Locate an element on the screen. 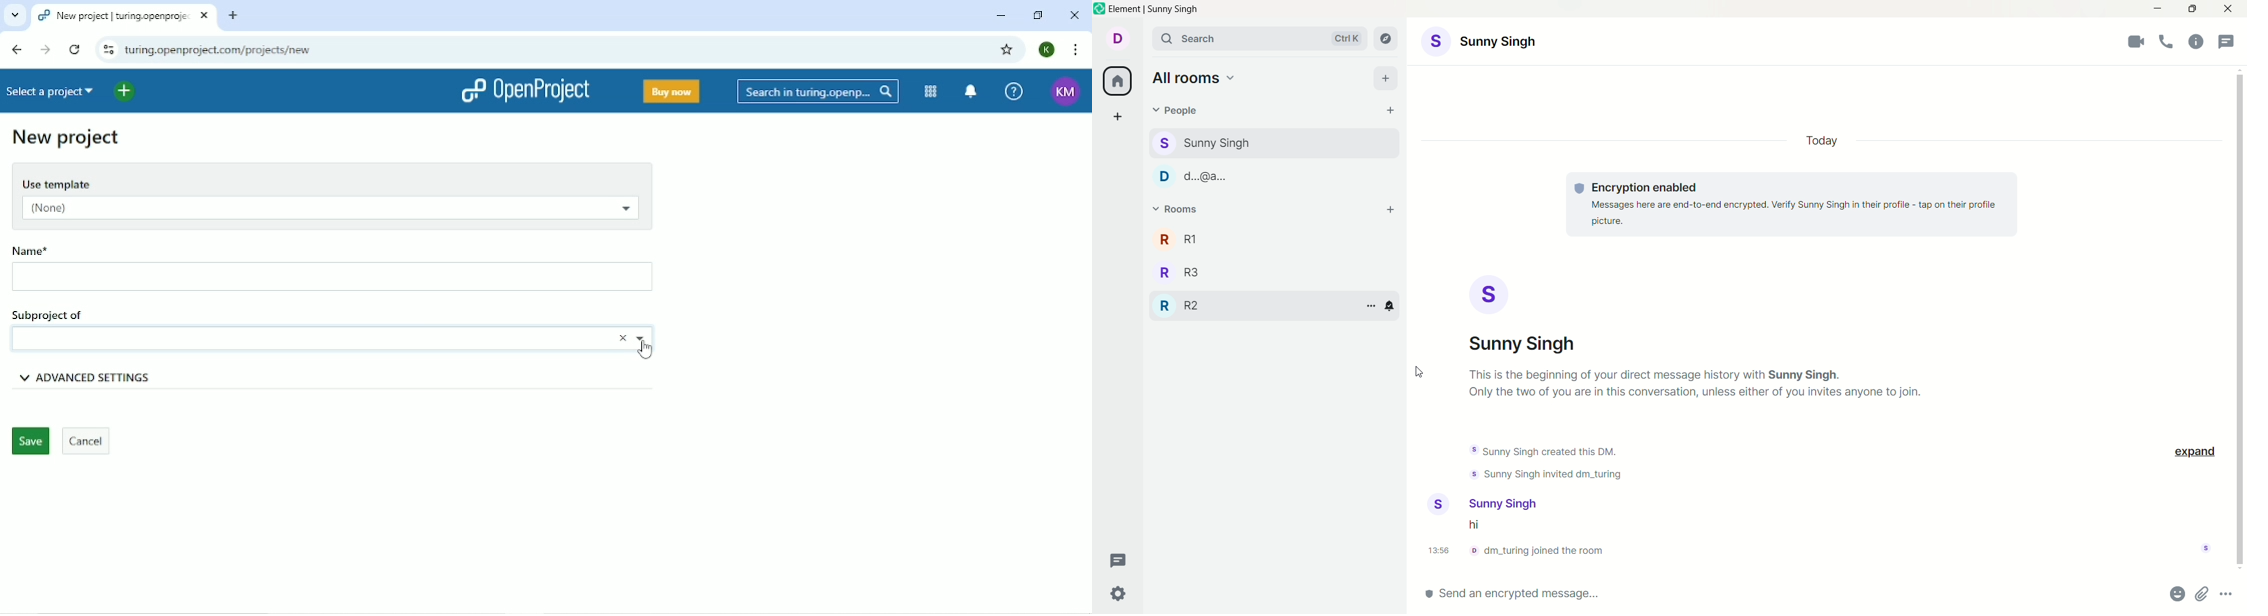 This screenshot has height=616, width=2268. Forward is located at coordinates (46, 50).